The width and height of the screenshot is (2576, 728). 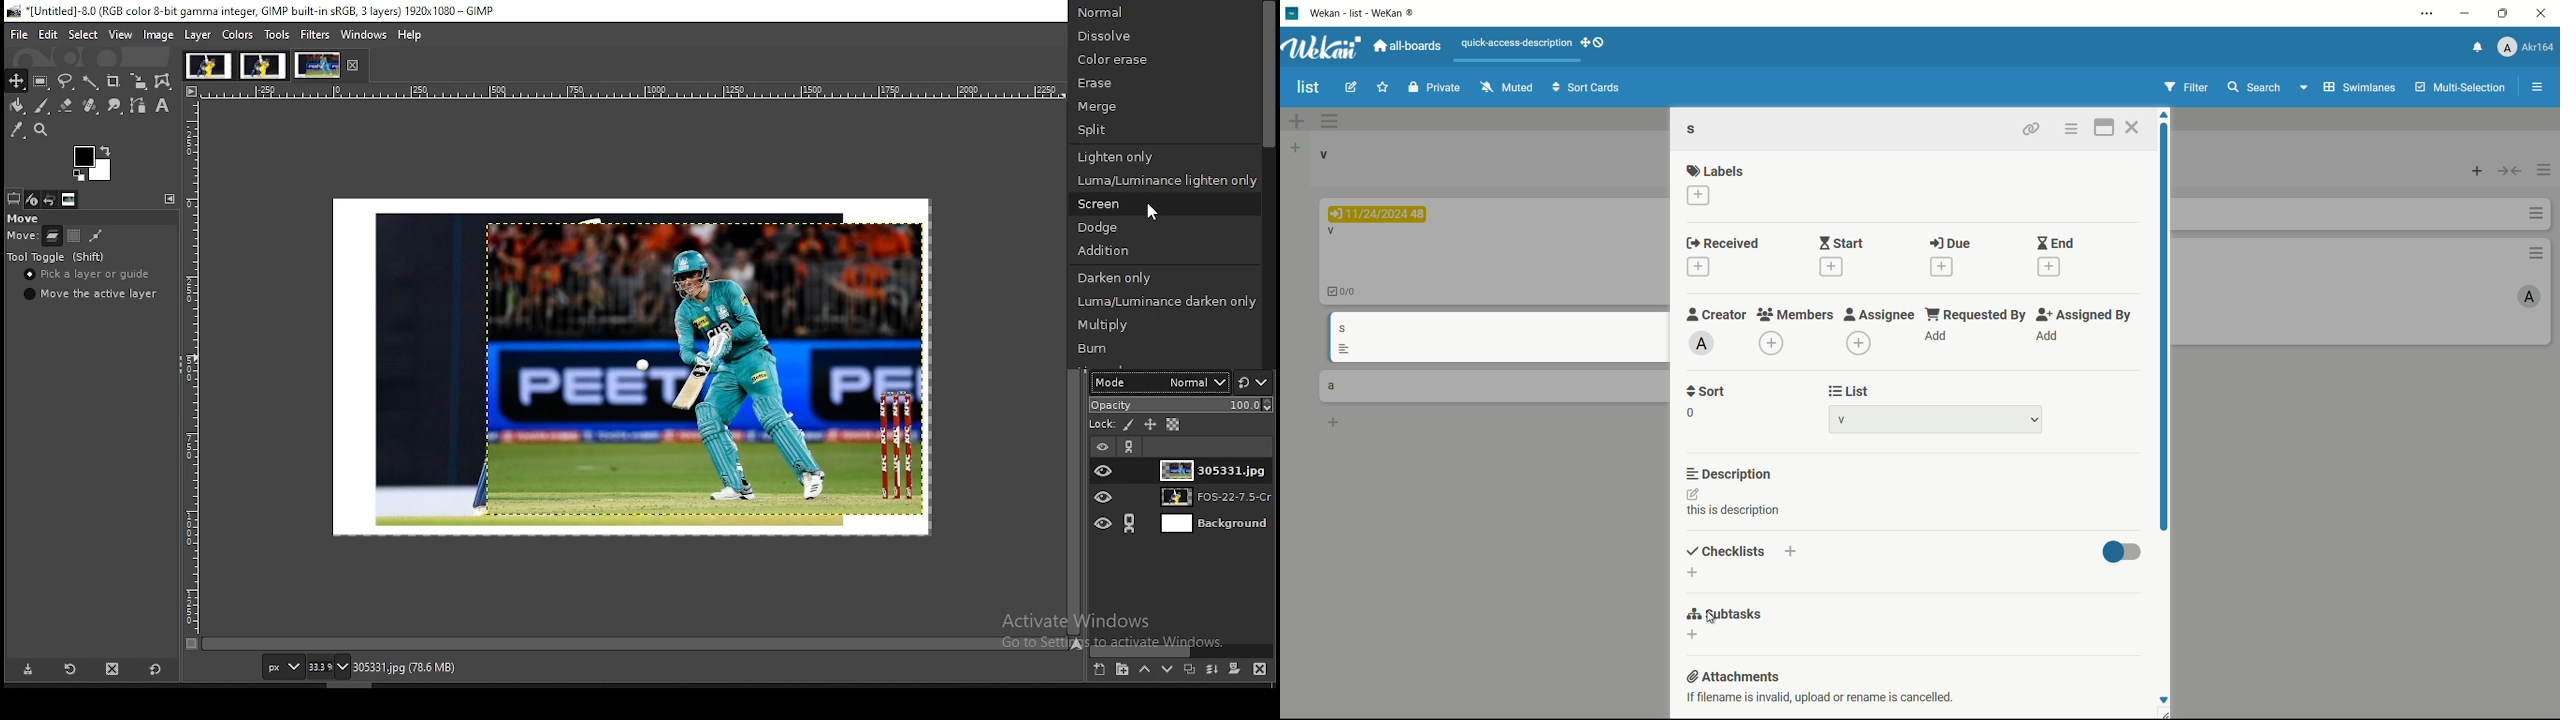 I want to click on add label, so click(x=1698, y=195).